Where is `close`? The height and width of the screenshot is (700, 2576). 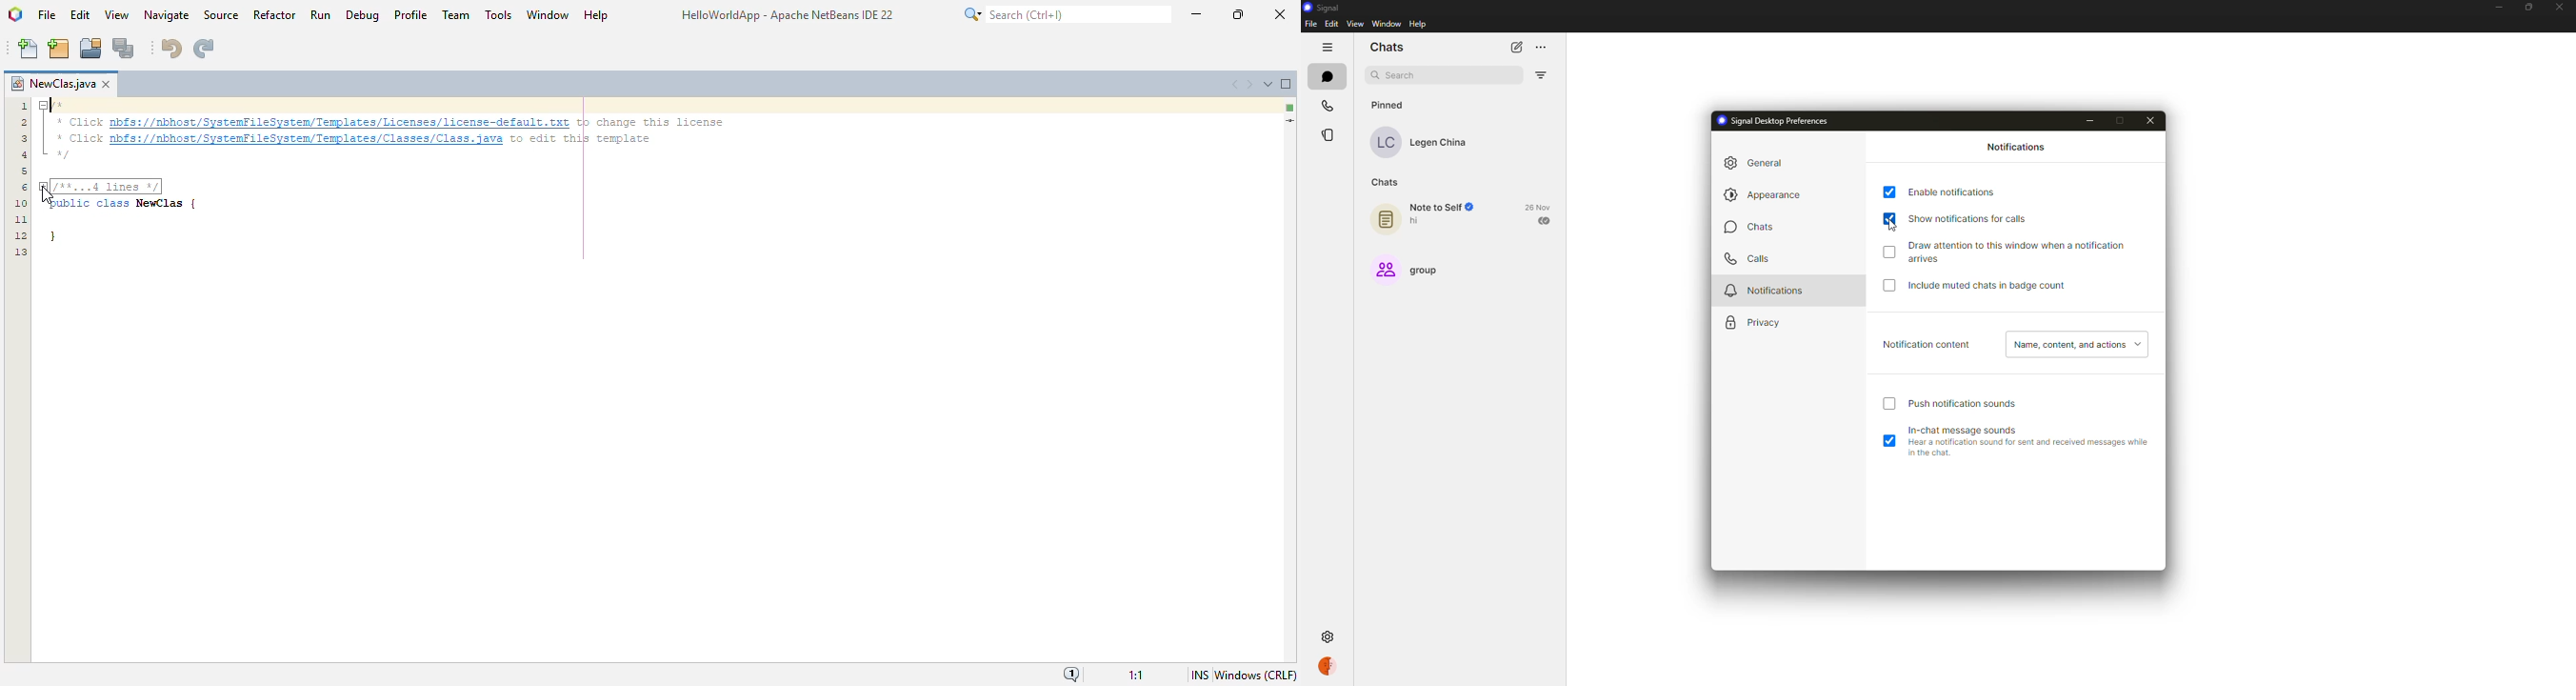
close is located at coordinates (2153, 122).